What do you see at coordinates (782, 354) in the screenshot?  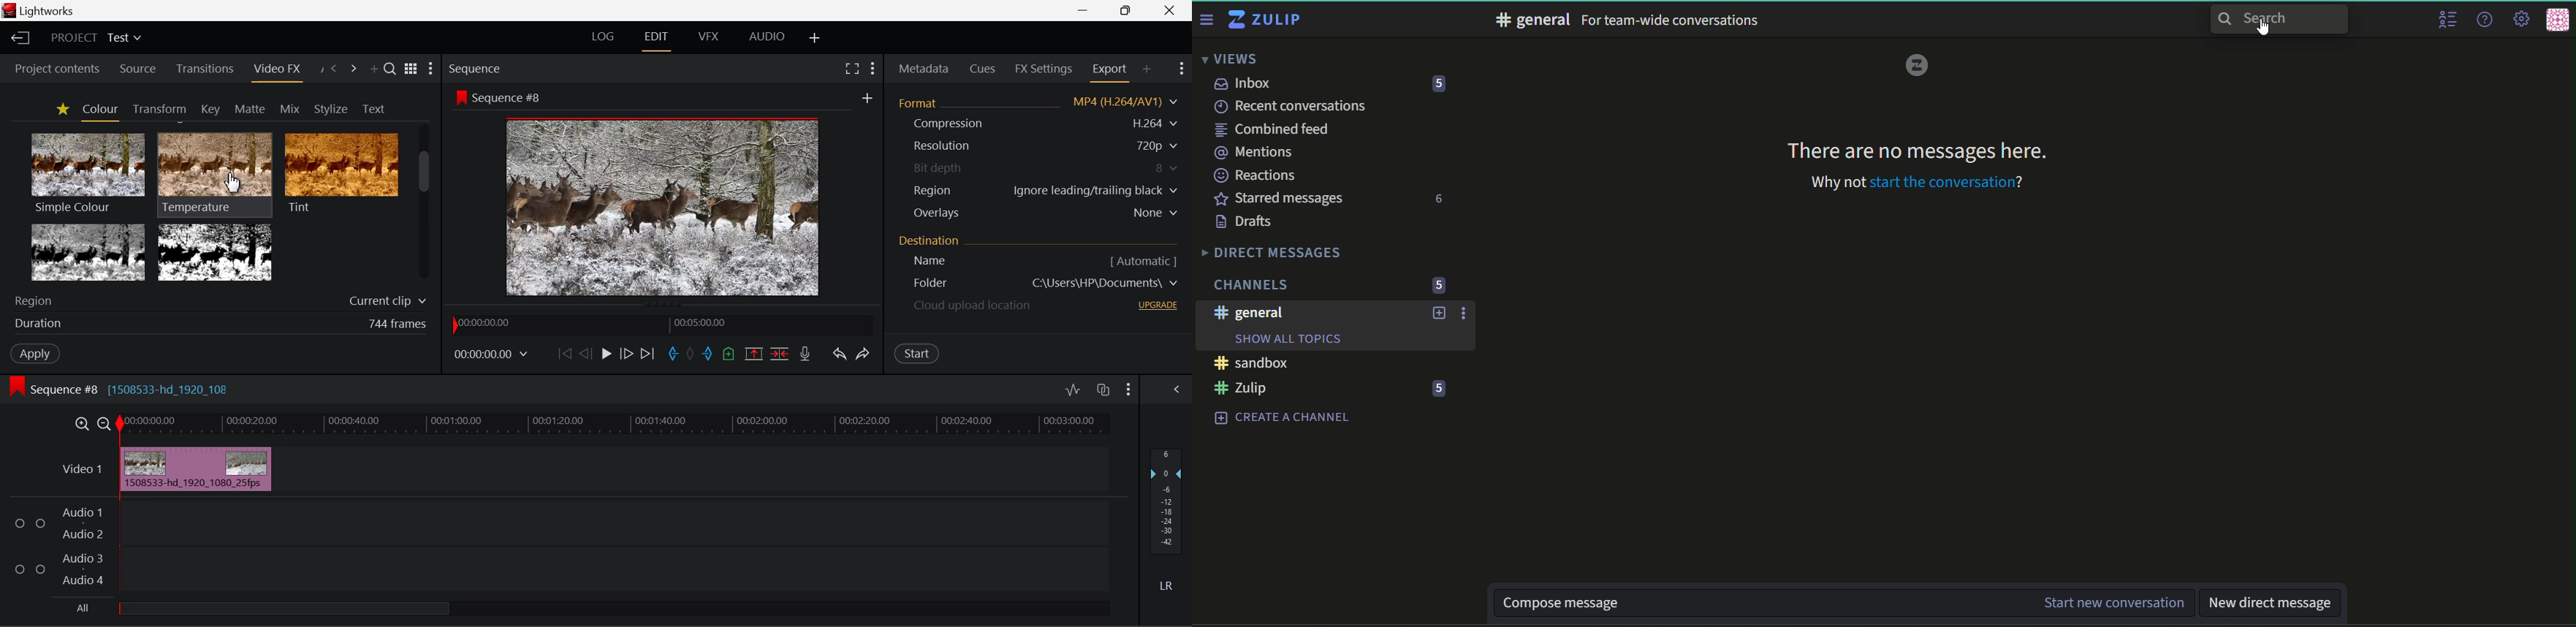 I see `Delte/Cut` at bounding box center [782, 354].